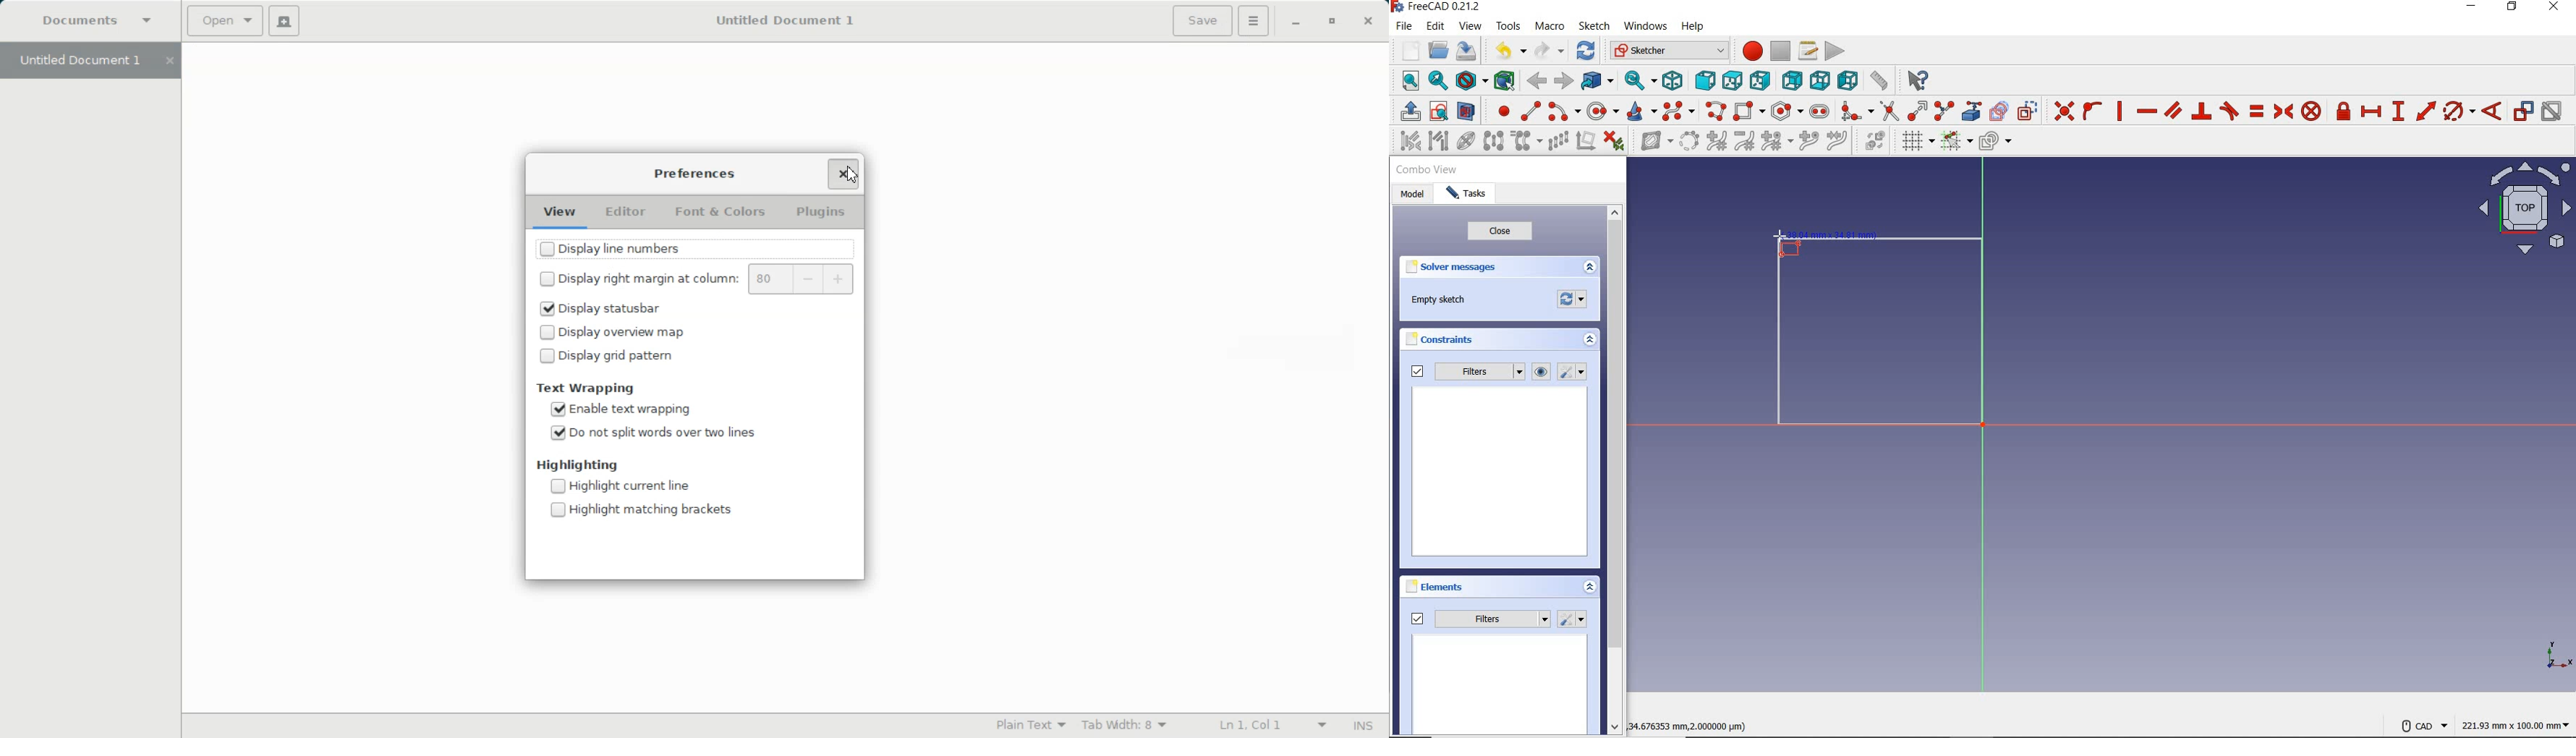 Image resolution: width=2576 pixels, height=756 pixels. What do you see at coordinates (1405, 141) in the screenshot?
I see `select associated constraints` at bounding box center [1405, 141].